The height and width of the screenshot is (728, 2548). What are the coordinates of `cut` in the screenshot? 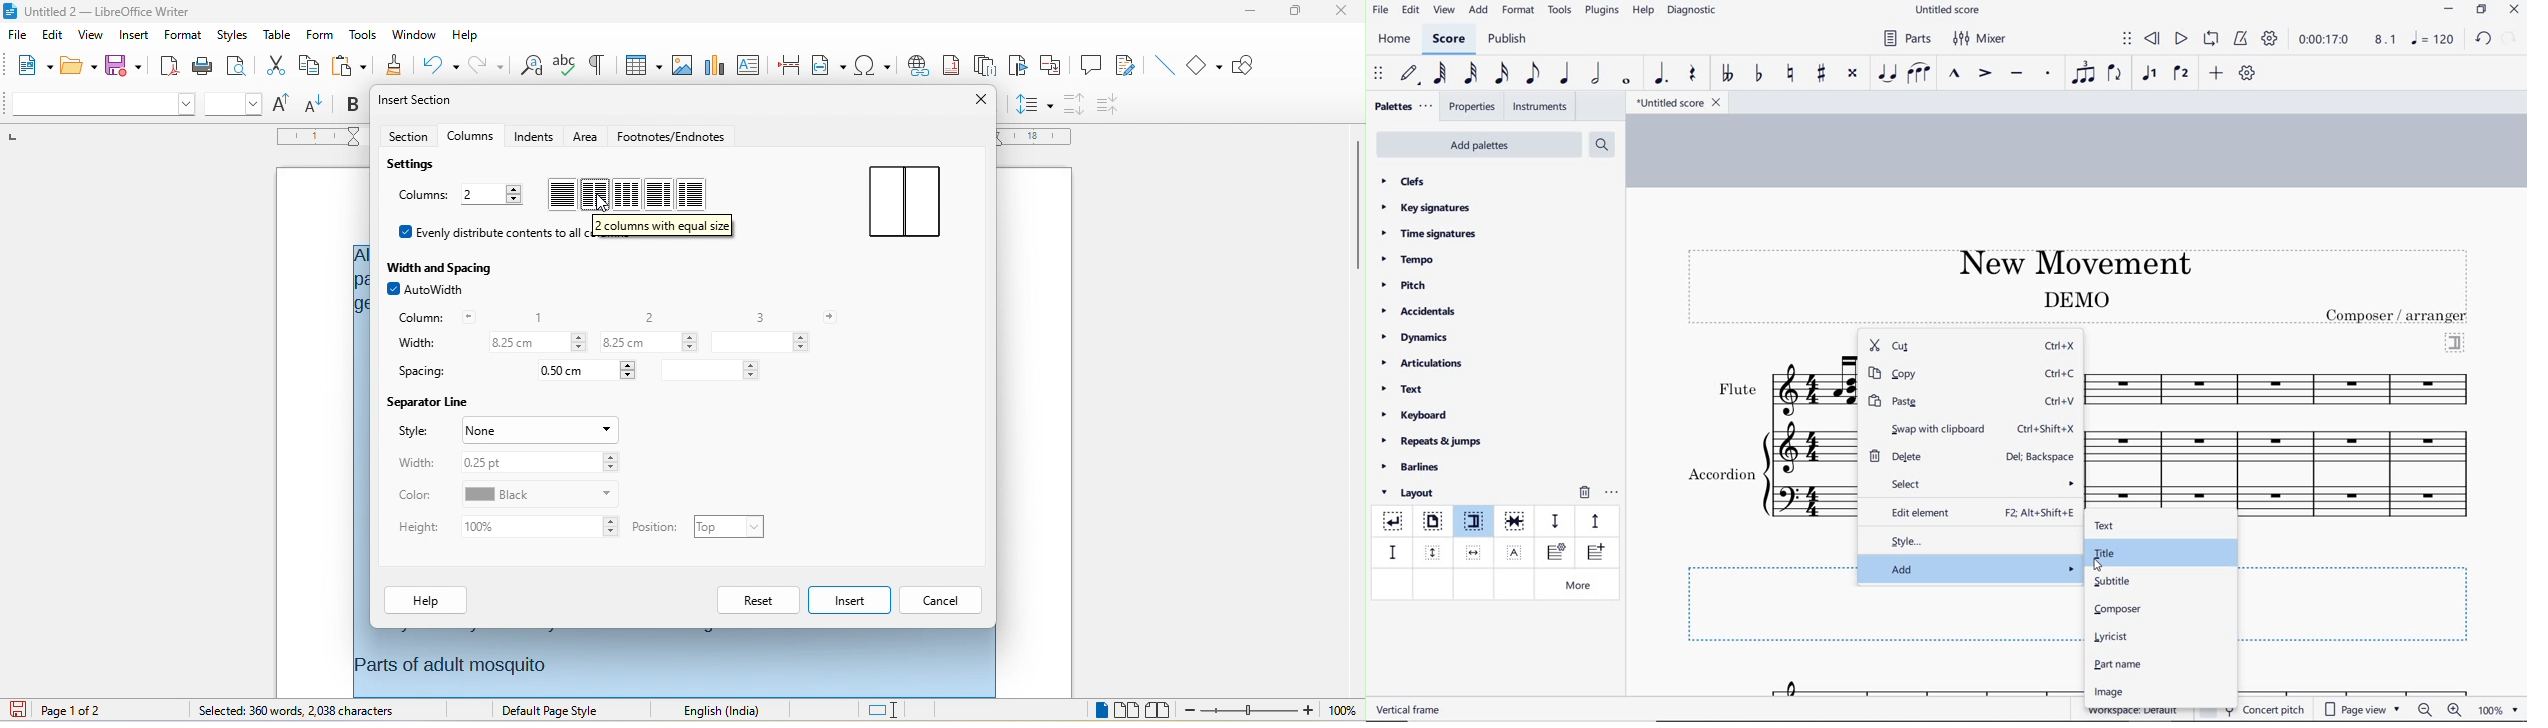 It's located at (1939, 346).